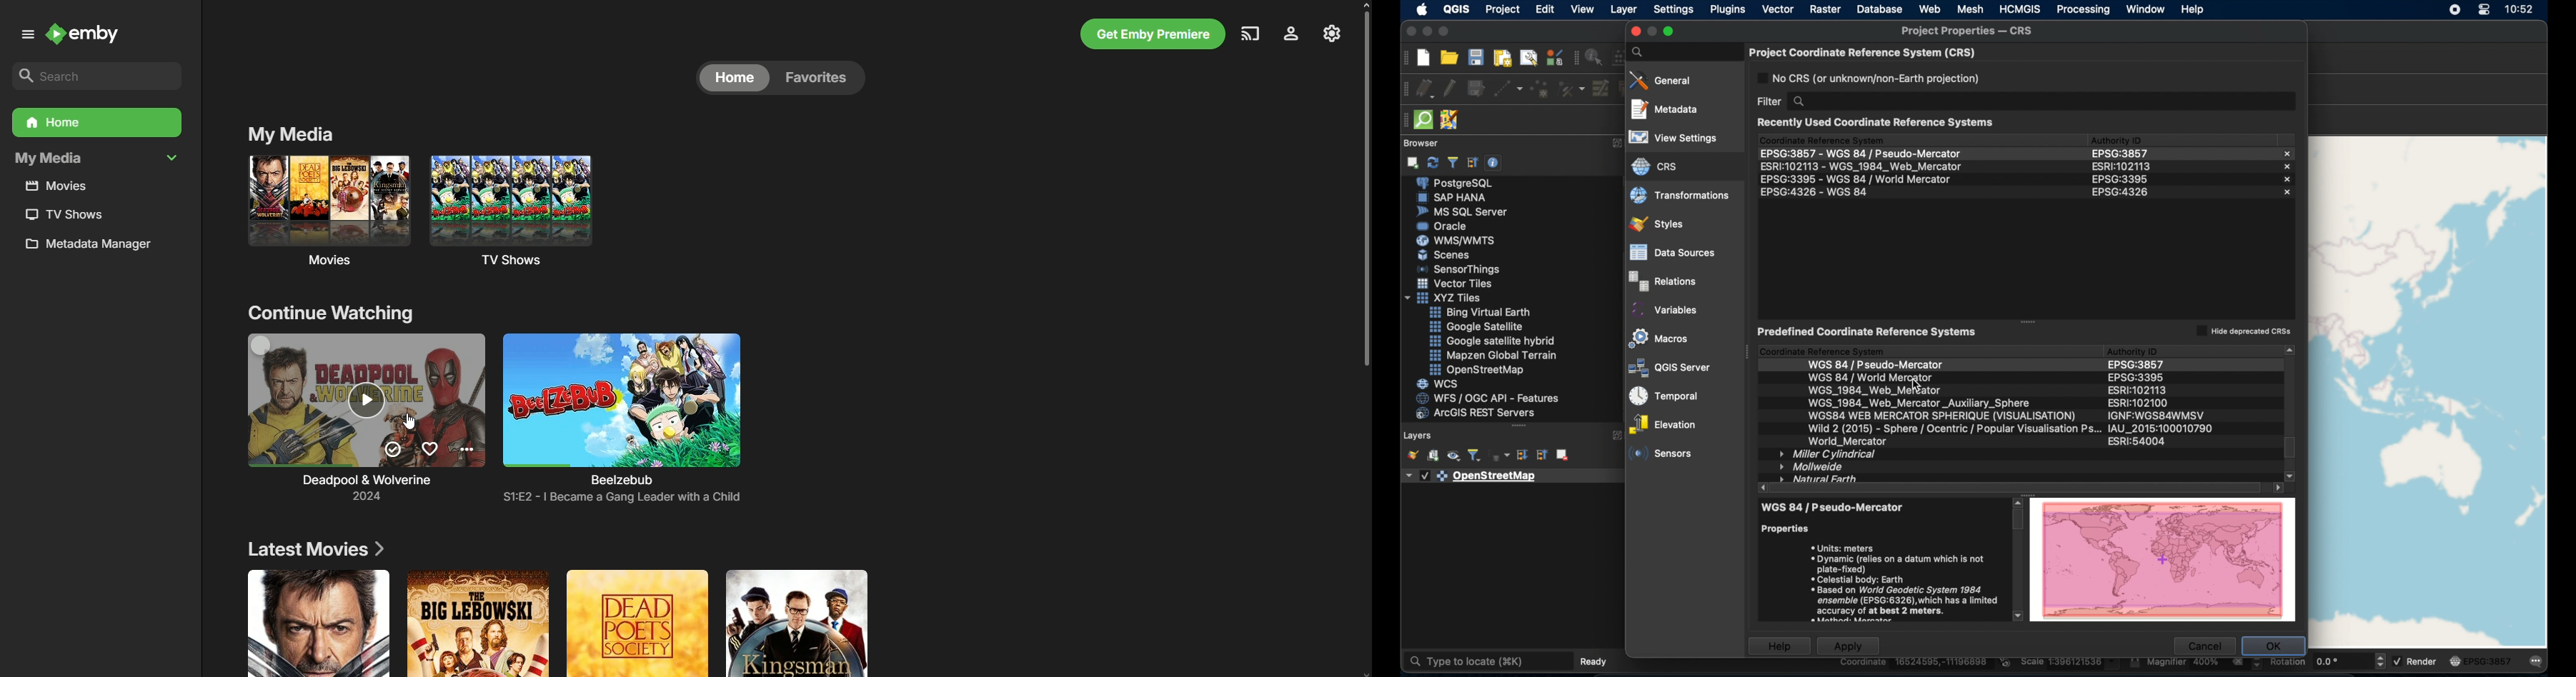  I want to click on properties, so click(1790, 528).